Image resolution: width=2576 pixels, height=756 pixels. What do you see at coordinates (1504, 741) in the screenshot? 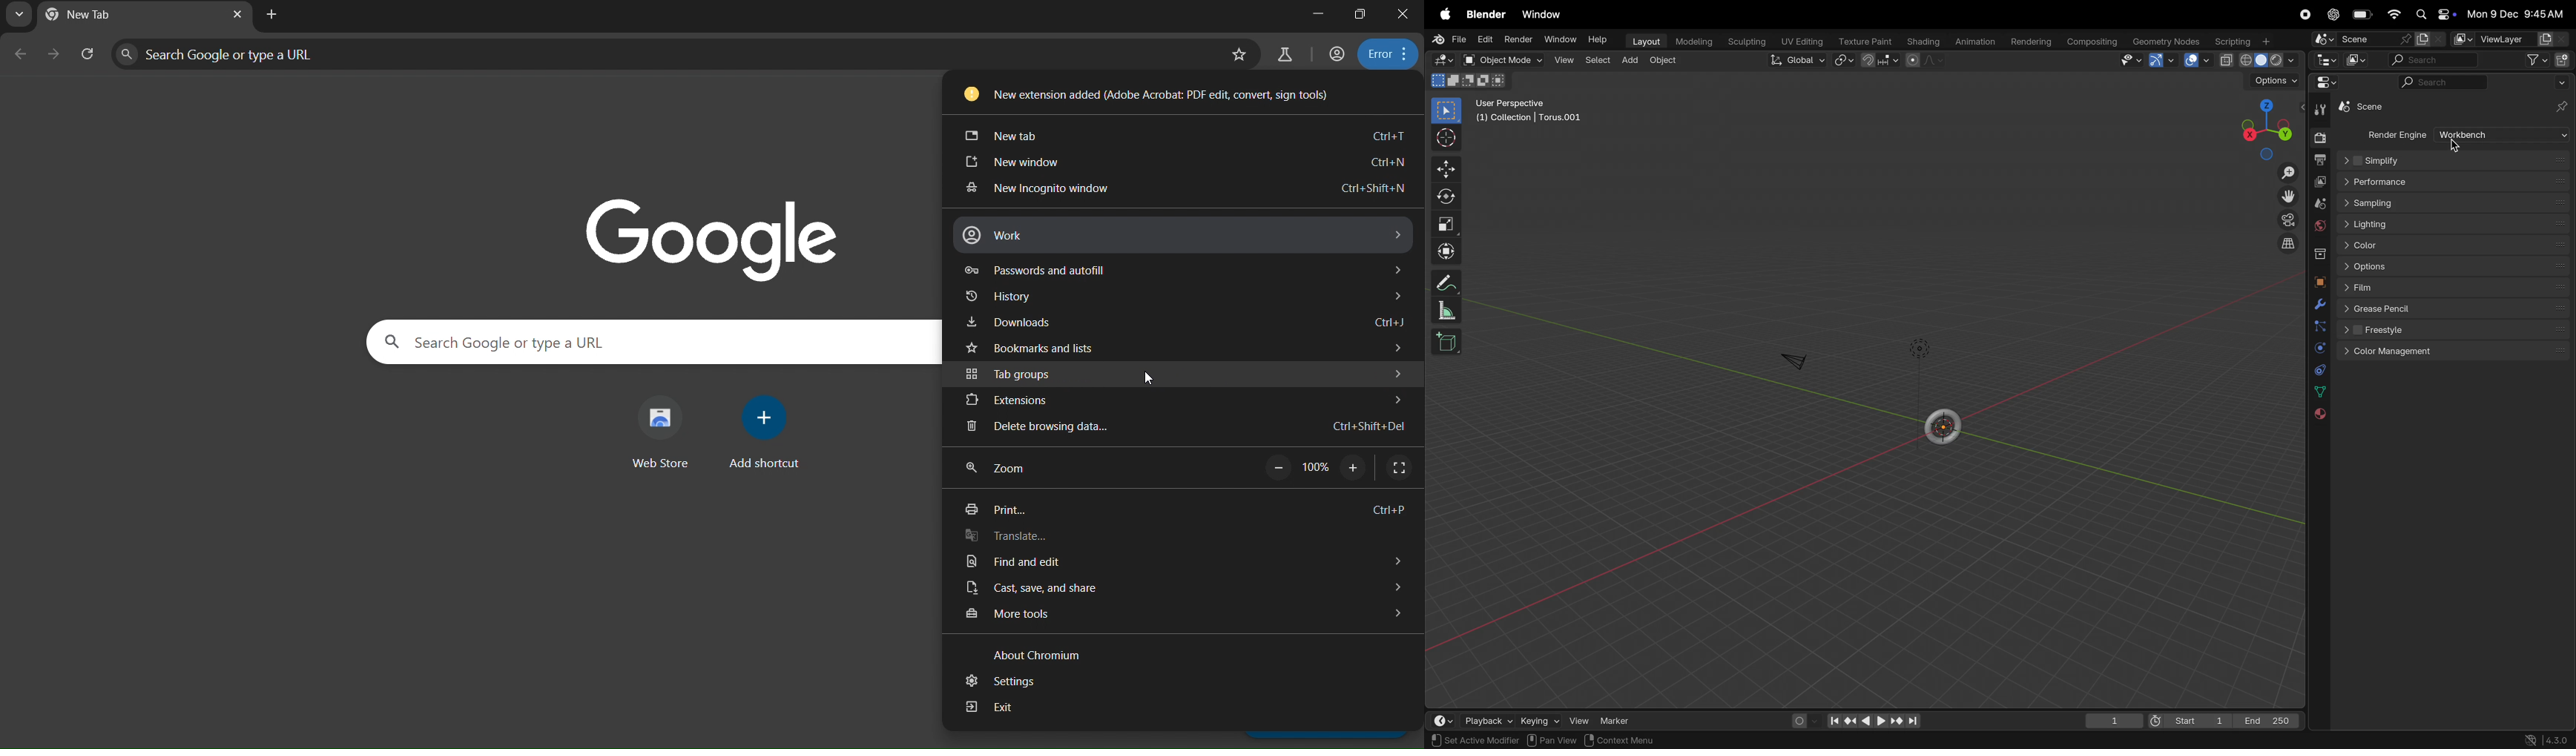
I see `Modifier` at bounding box center [1504, 741].